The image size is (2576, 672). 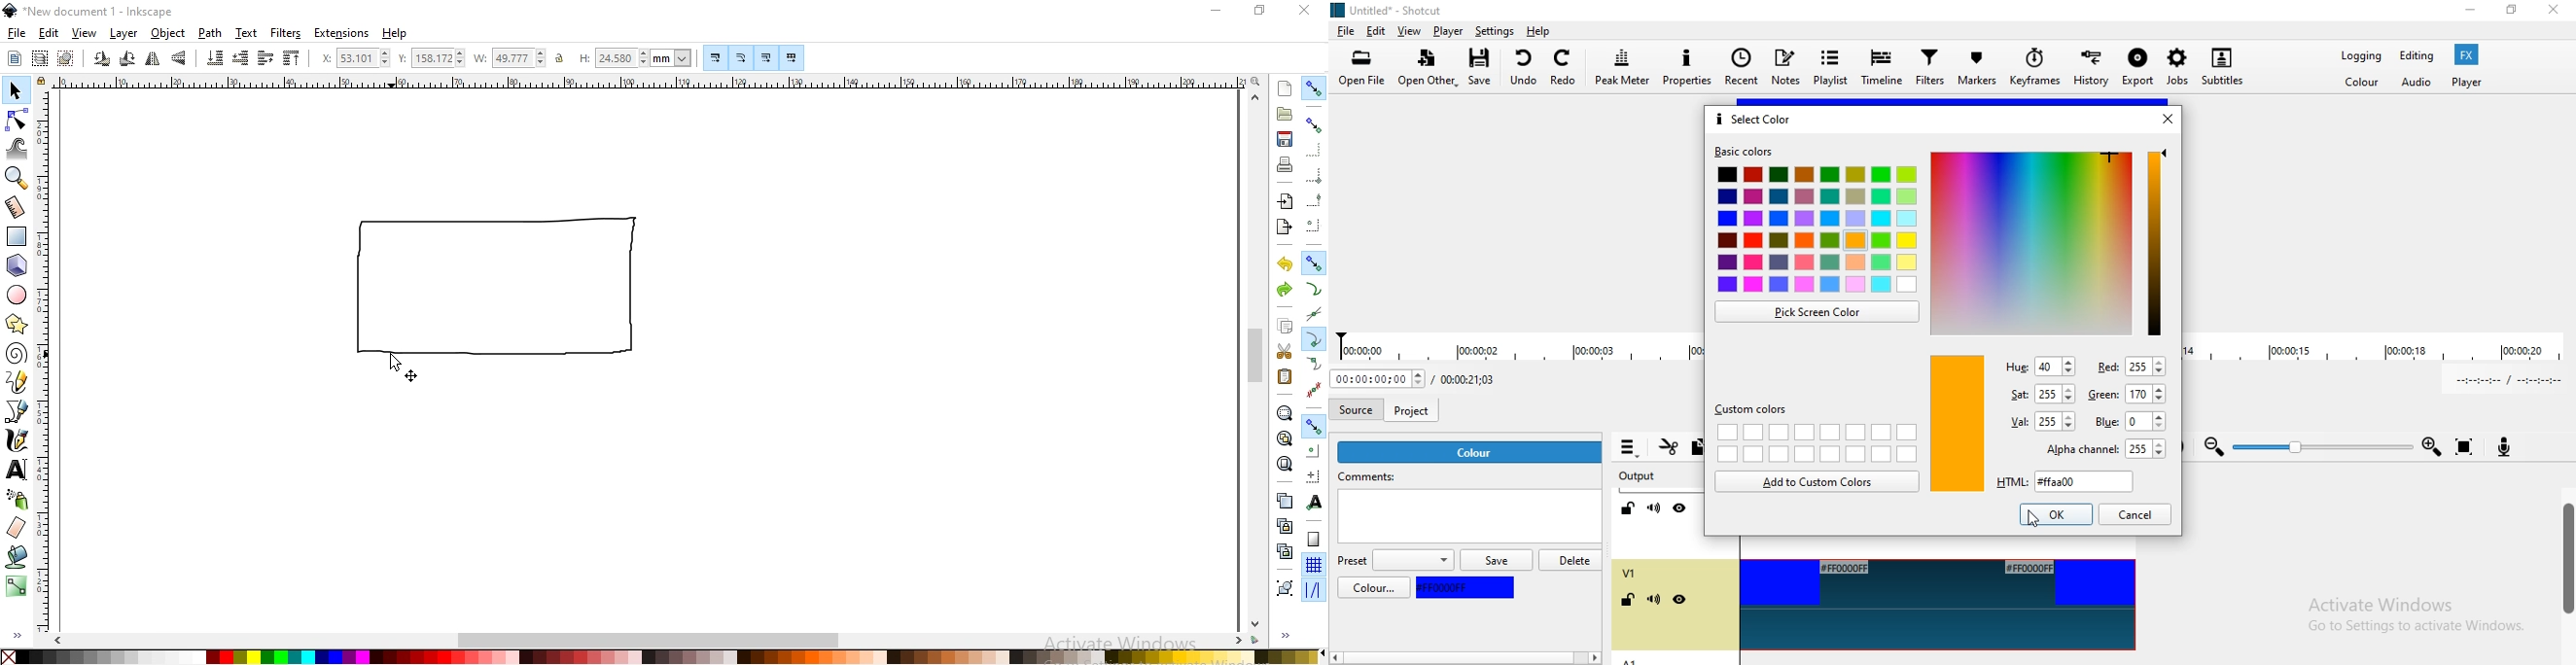 What do you see at coordinates (2566, 562) in the screenshot?
I see `scroll bar` at bounding box center [2566, 562].